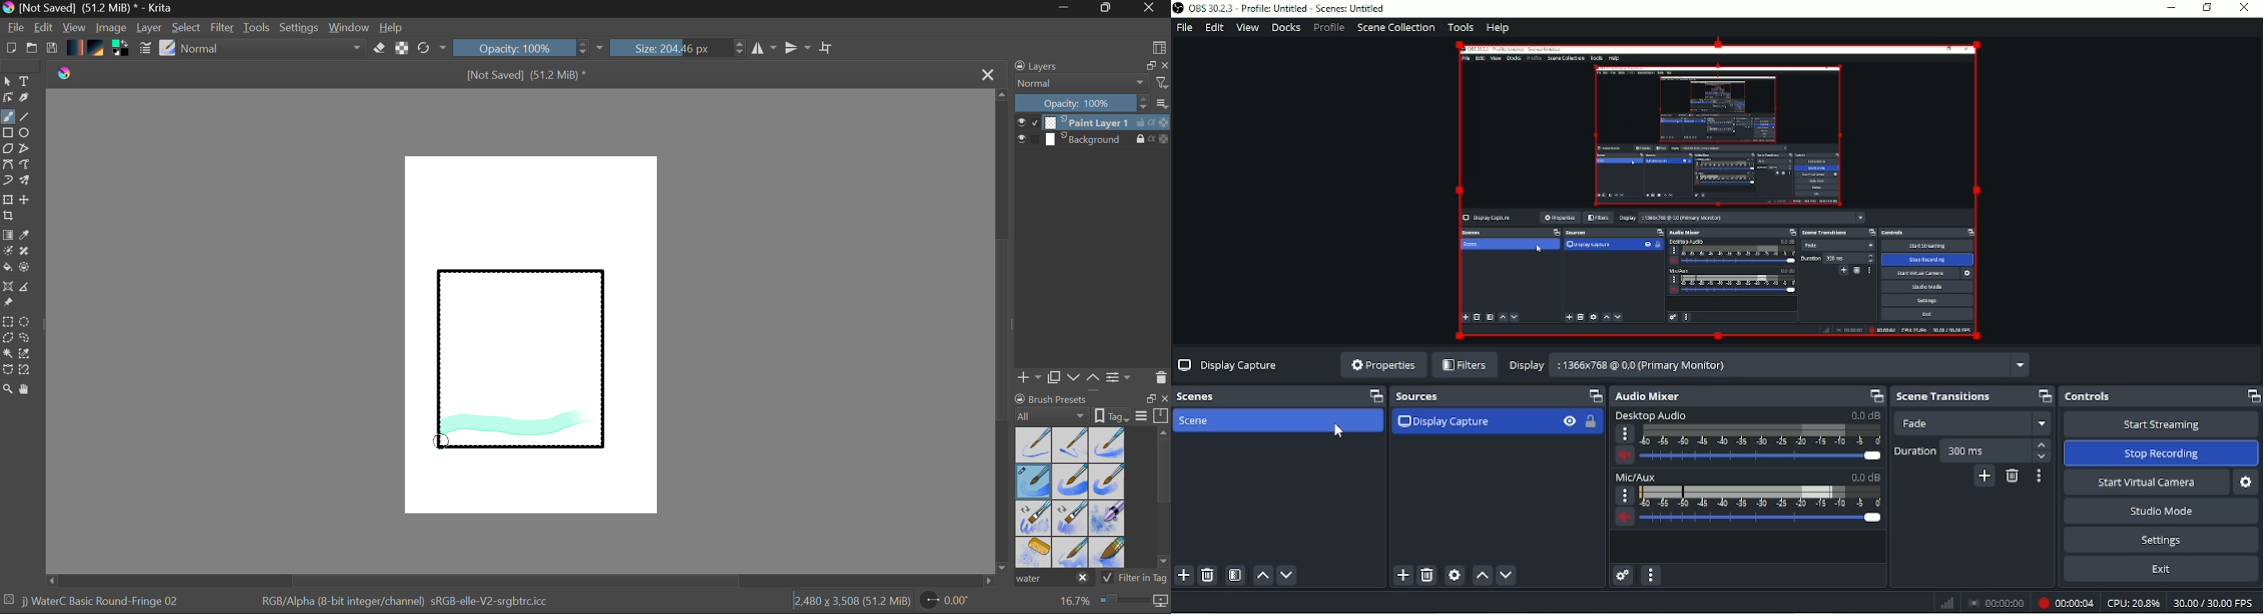  Describe the element at coordinates (72, 72) in the screenshot. I see `logo` at that location.